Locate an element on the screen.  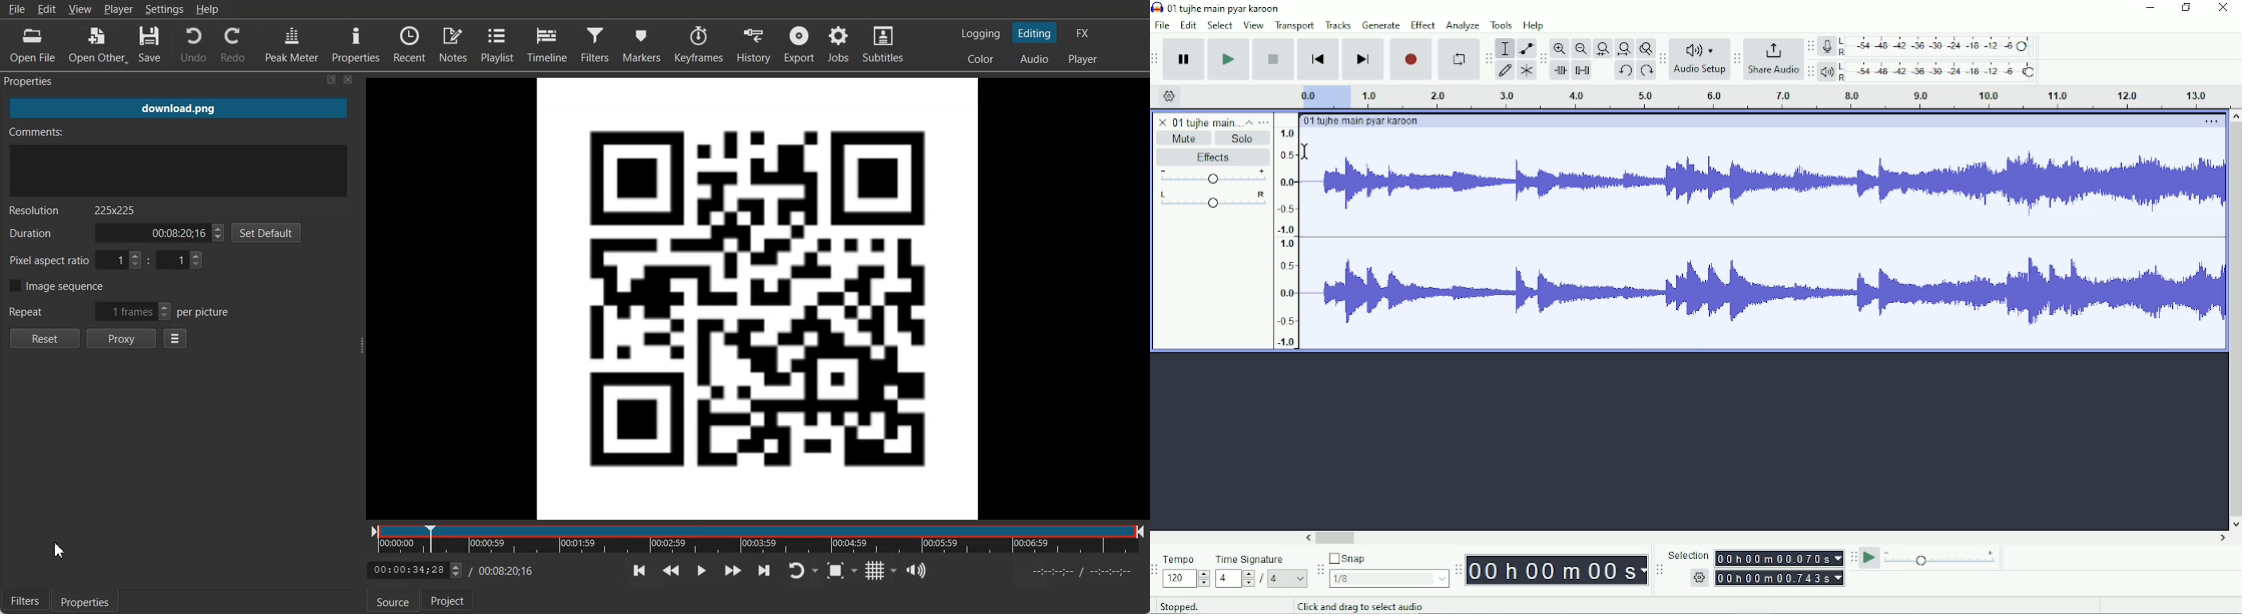
Redo is located at coordinates (233, 44).